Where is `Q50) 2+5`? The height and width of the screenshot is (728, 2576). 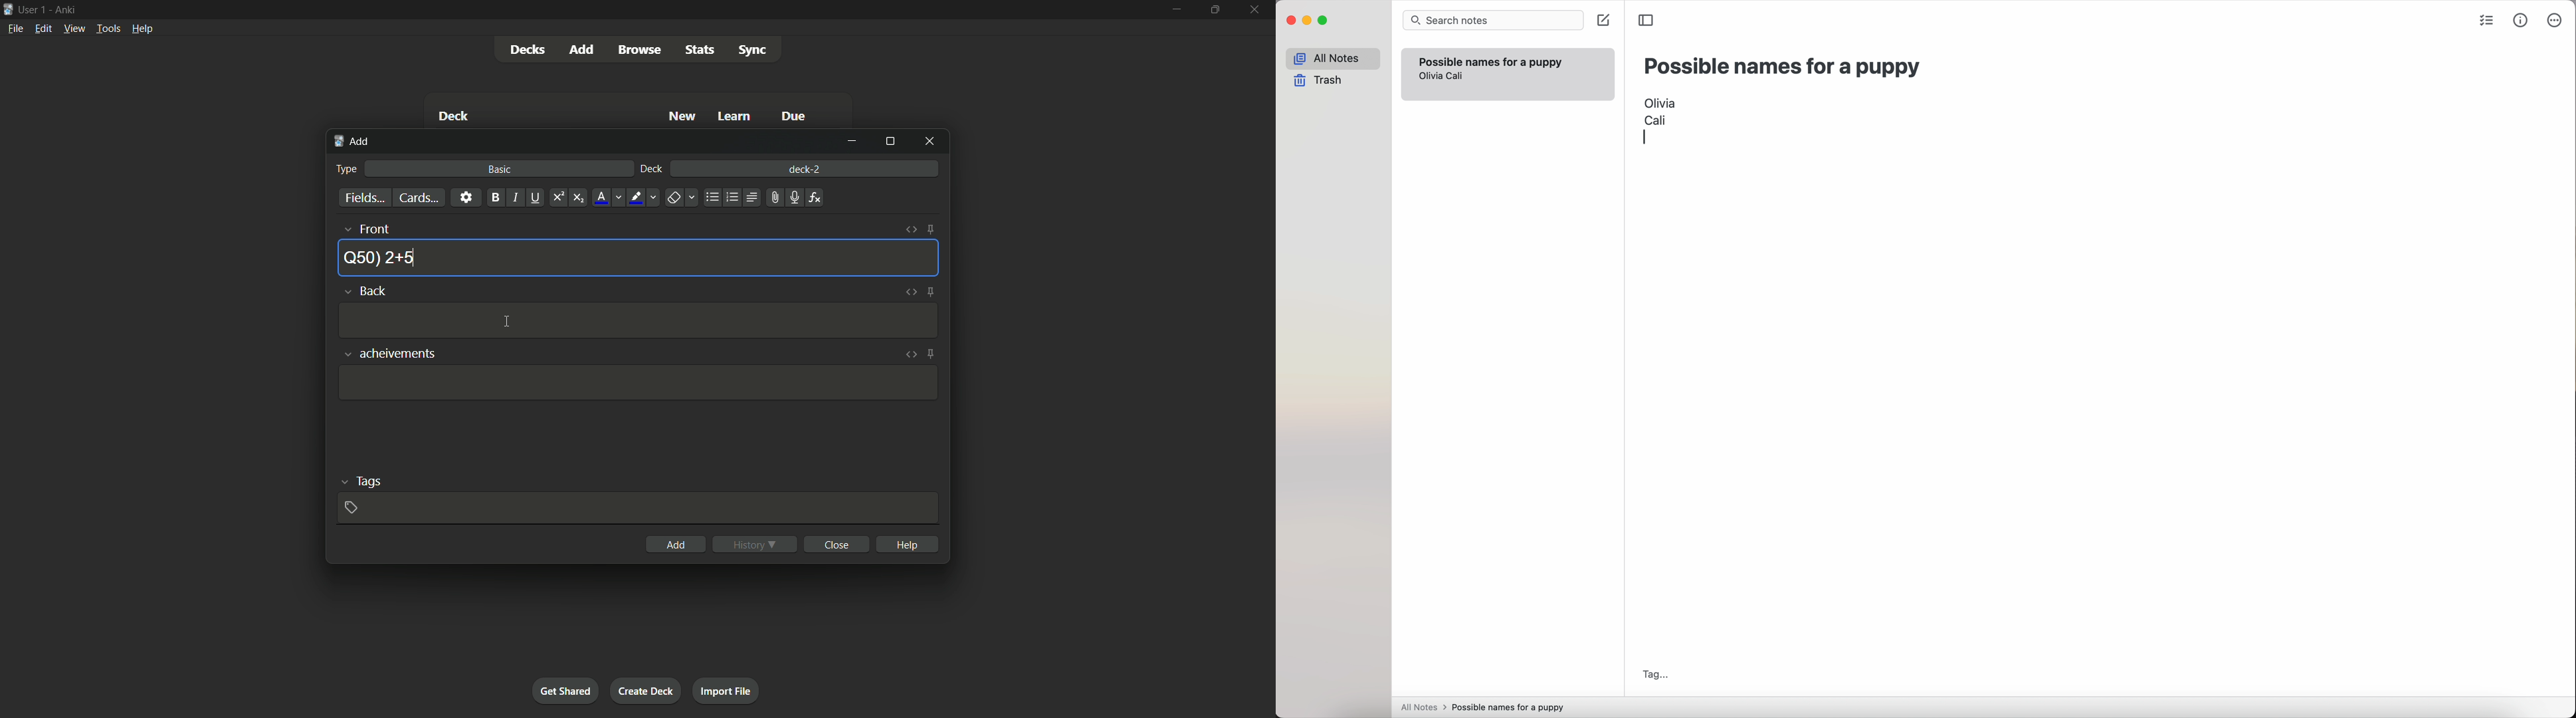
Q50) 2+5 is located at coordinates (380, 257).